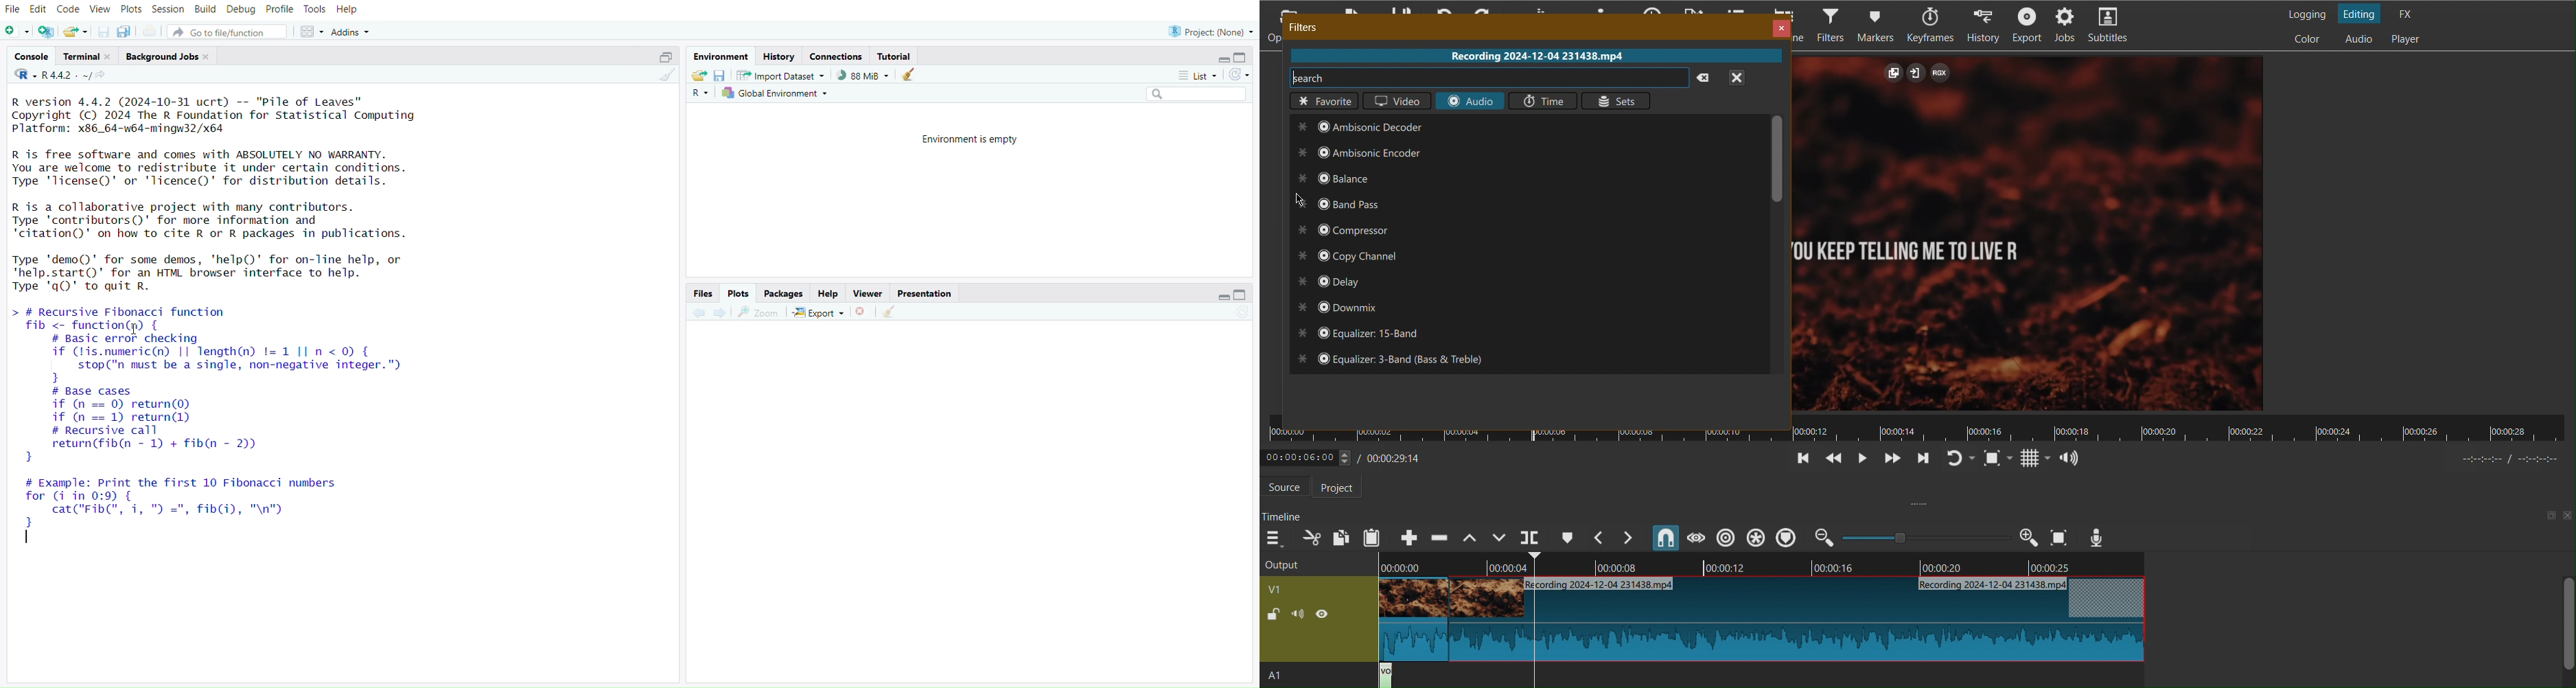 The width and height of the screenshot is (2576, 700). I want to click on Timeline, so click(1283, 516).